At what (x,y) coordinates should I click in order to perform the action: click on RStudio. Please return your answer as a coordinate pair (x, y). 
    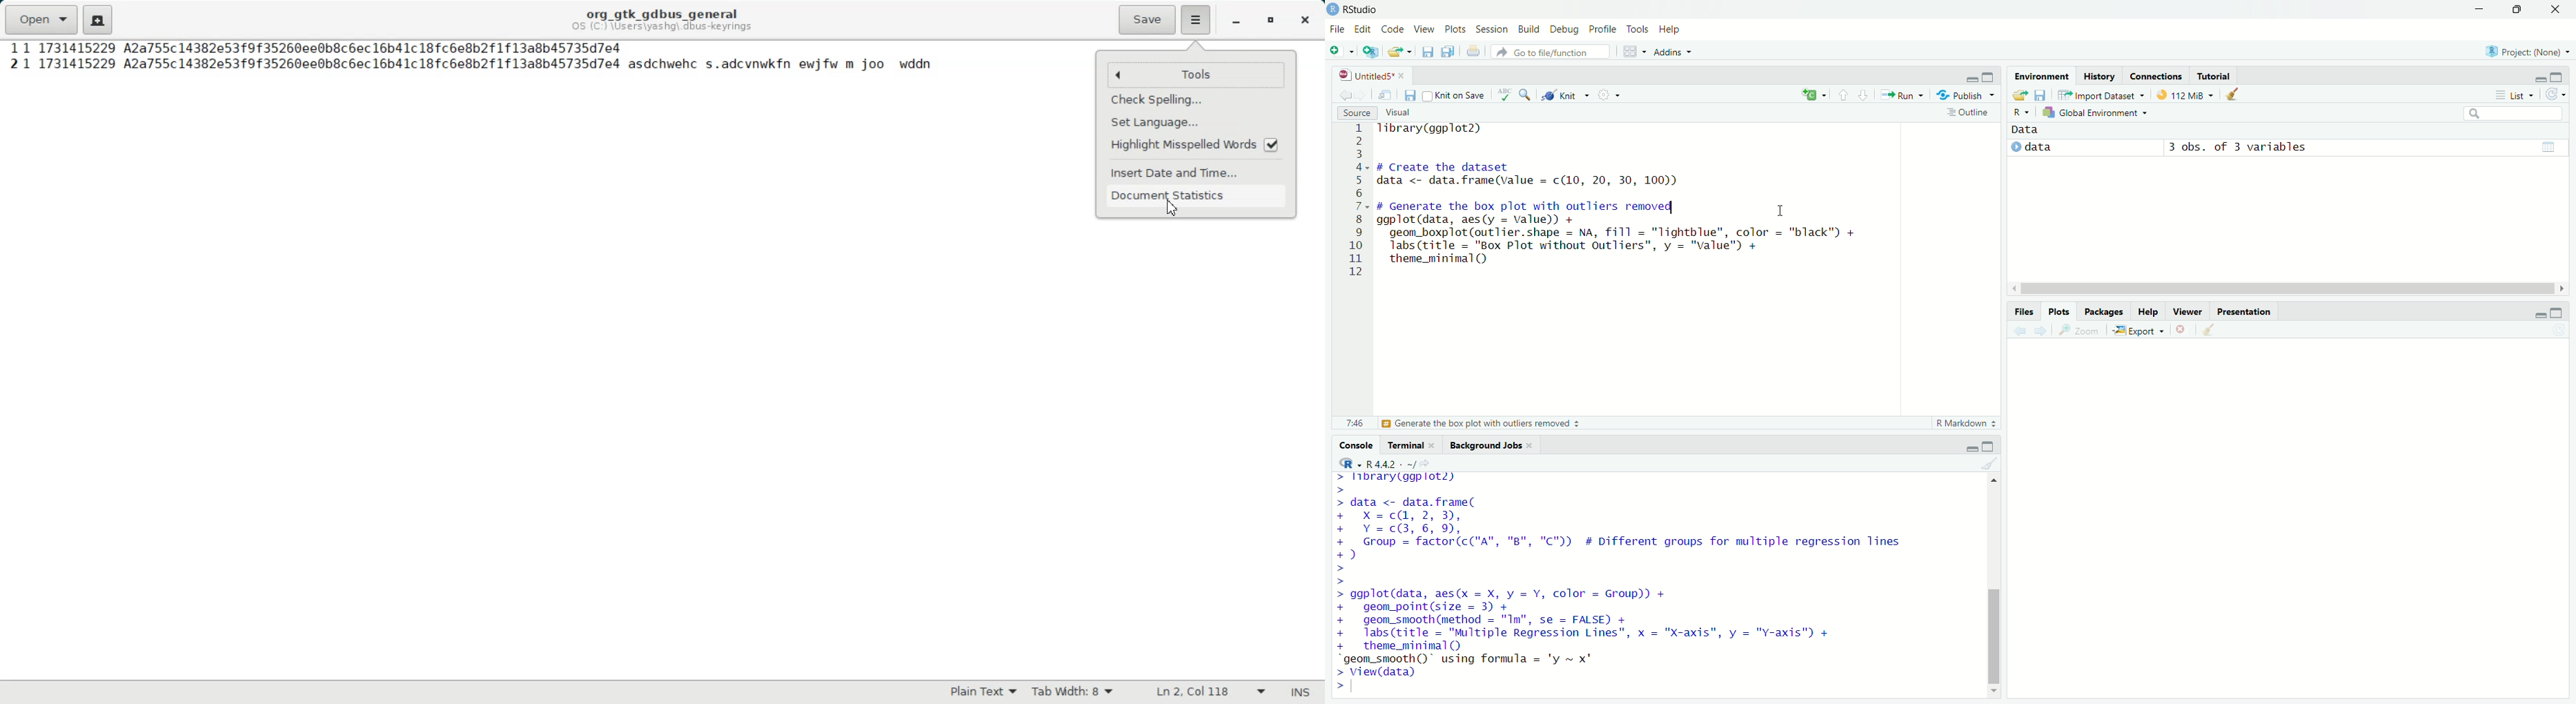
    Looking at the image, I should click on (1356, 8).